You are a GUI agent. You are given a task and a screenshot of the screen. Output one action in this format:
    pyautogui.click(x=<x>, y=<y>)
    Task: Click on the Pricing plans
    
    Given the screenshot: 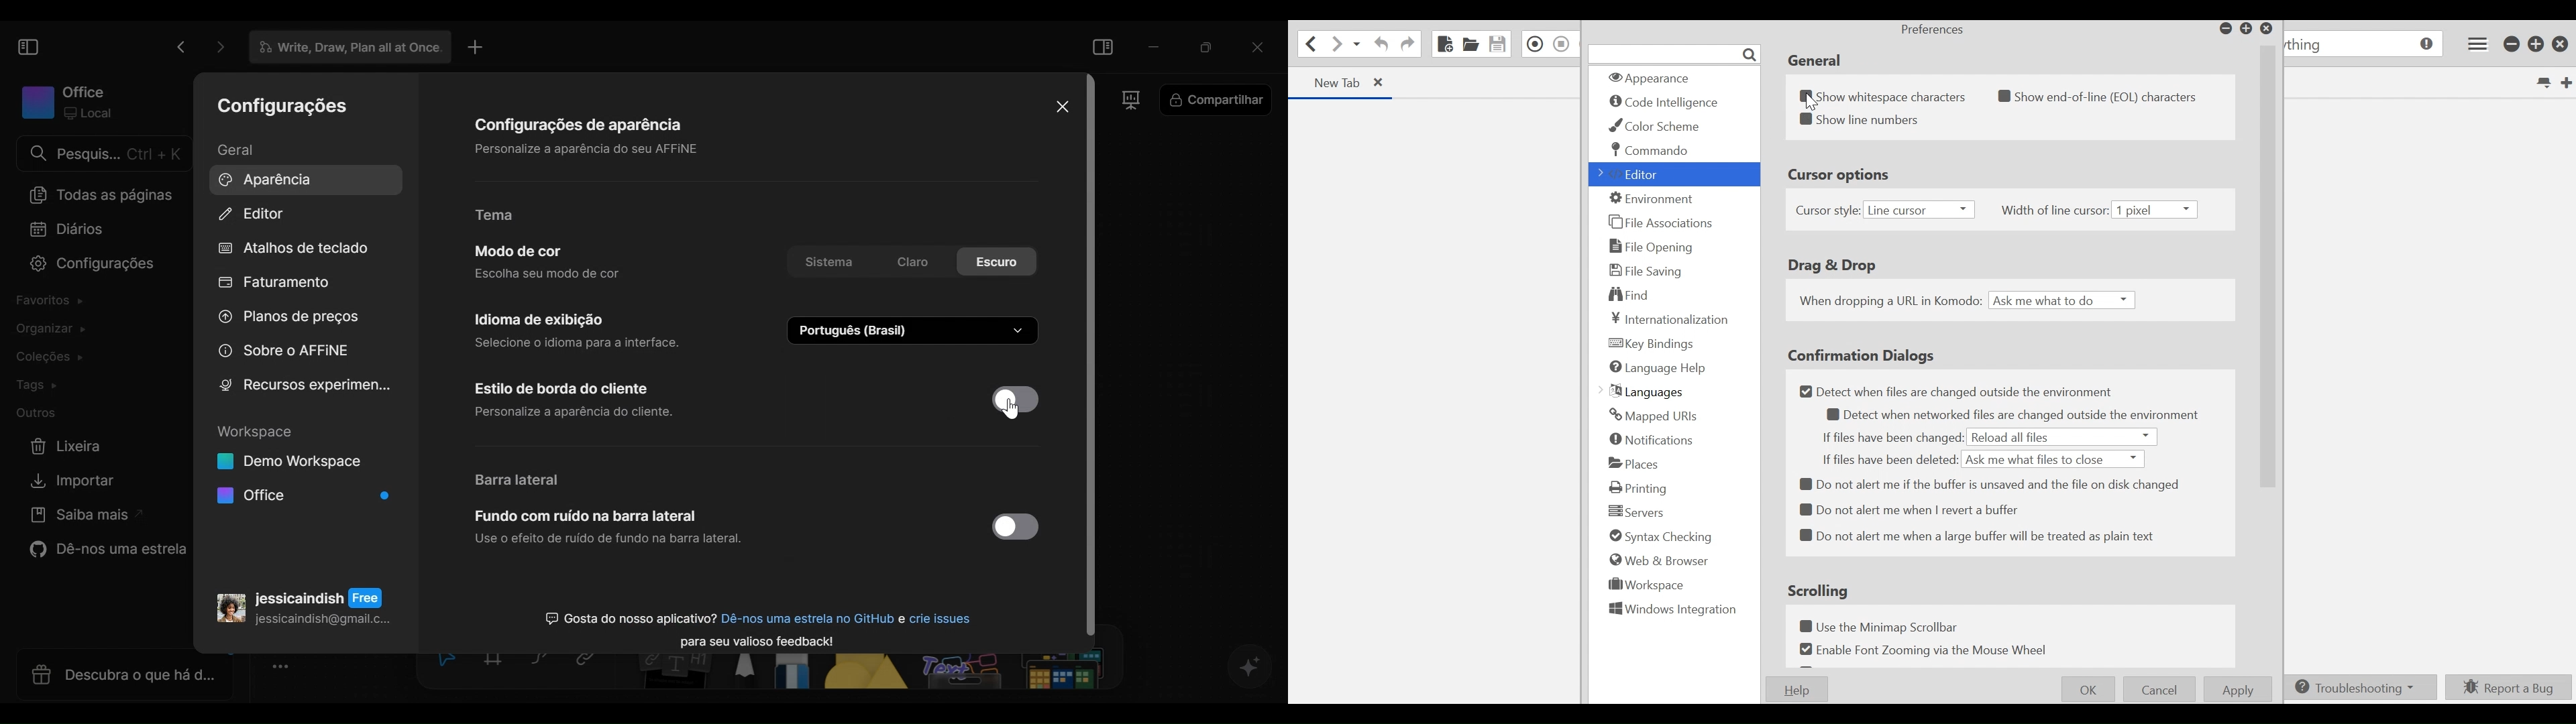 What is the action you would take?
    pyautogui.click(x=285, y=320)
    